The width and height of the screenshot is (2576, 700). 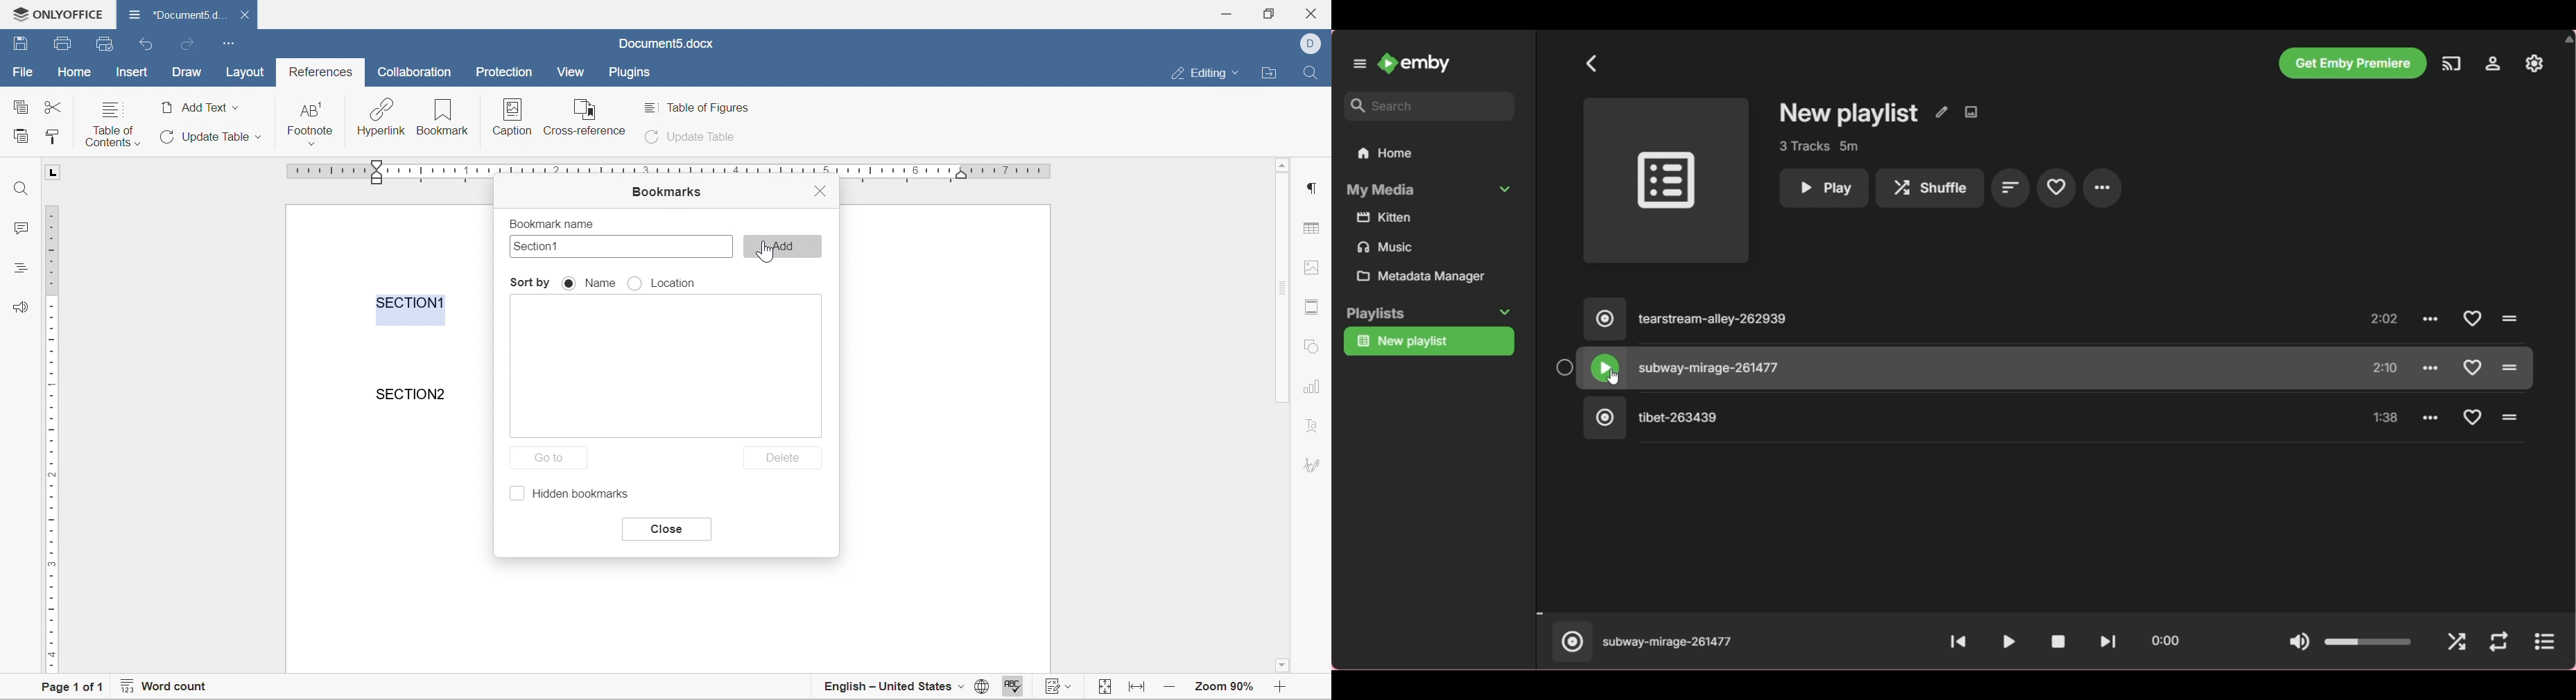 I want to click on section1, so click(x=411, y=302).